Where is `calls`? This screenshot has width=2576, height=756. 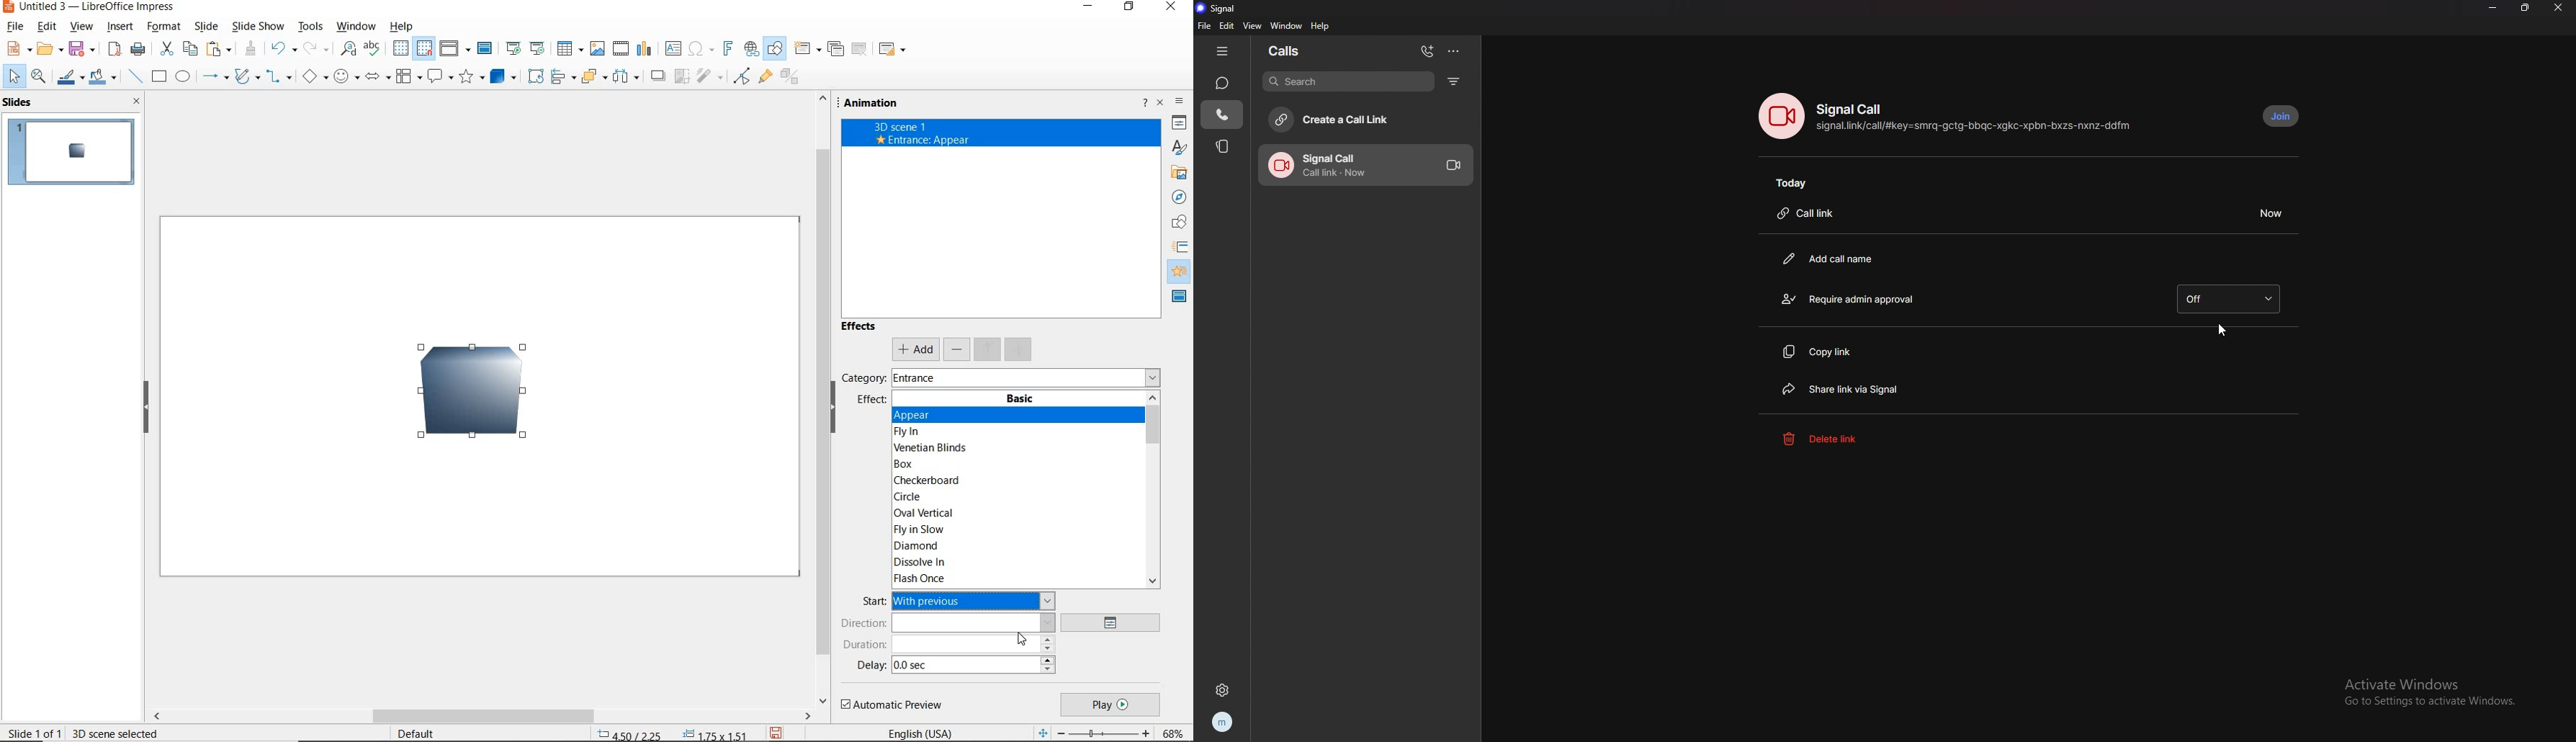
calls is located at coordinates (1301, 50).